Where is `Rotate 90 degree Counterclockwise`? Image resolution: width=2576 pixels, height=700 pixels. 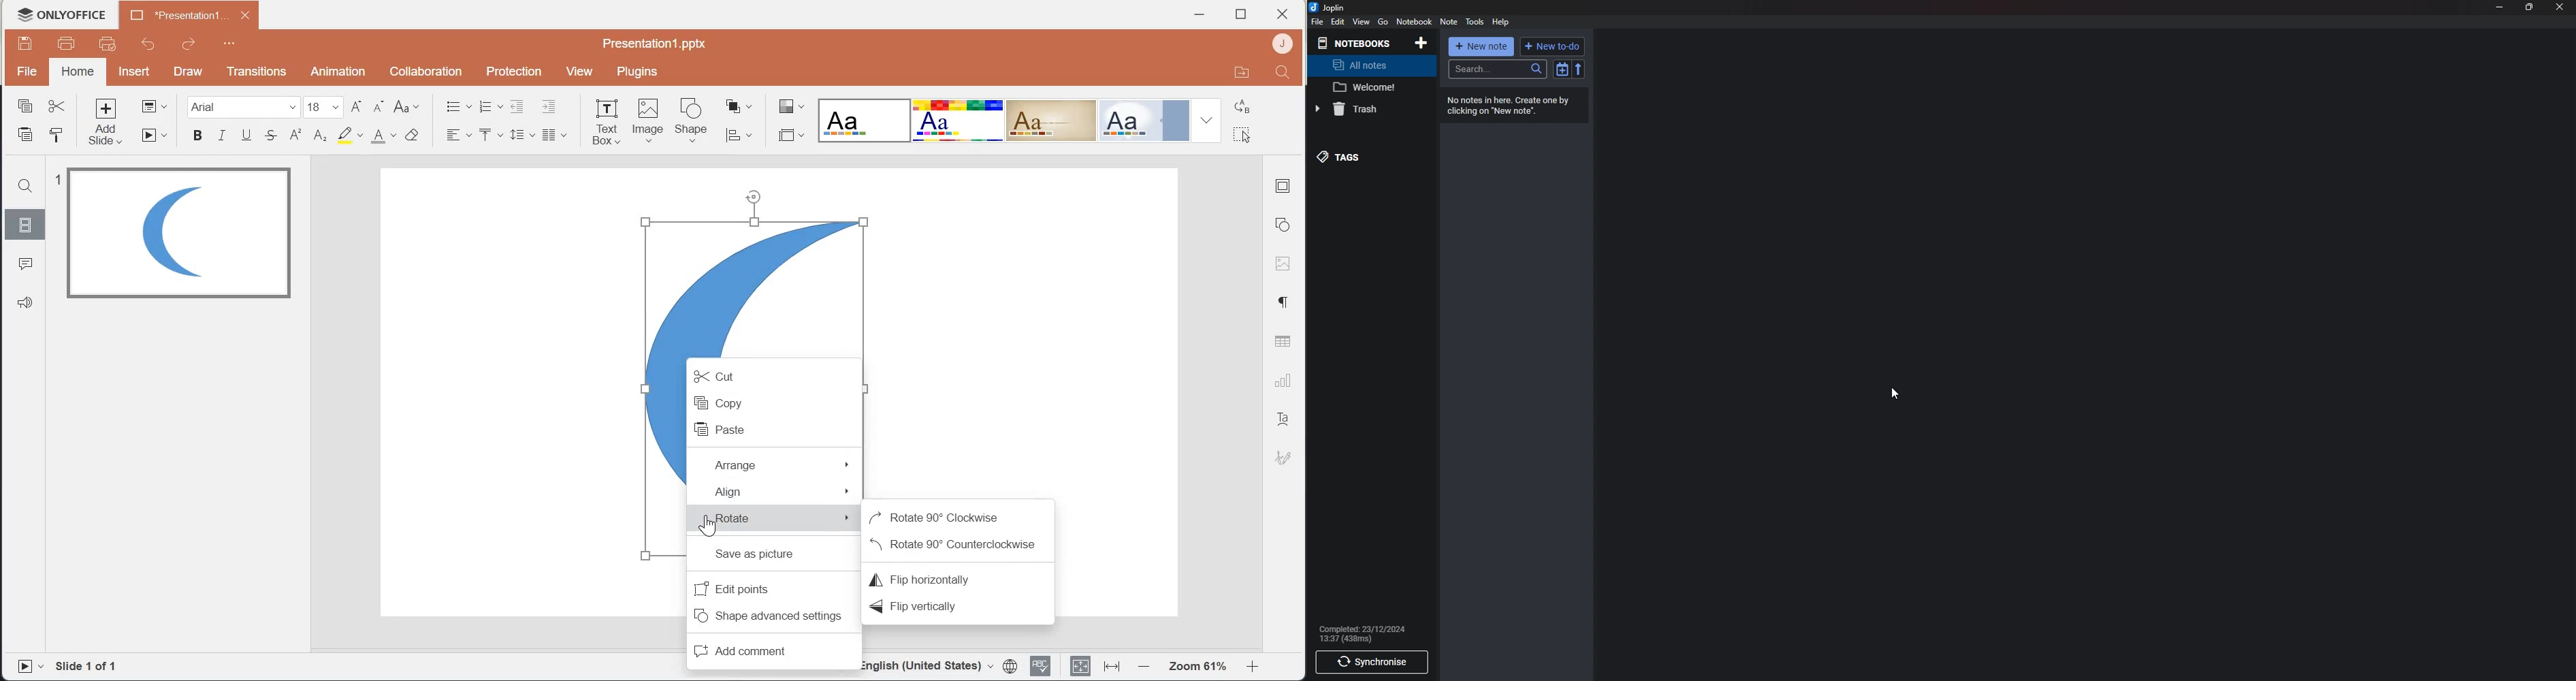
Rotate 90 degree Counterclockwise is located at coordinates (956, 545).